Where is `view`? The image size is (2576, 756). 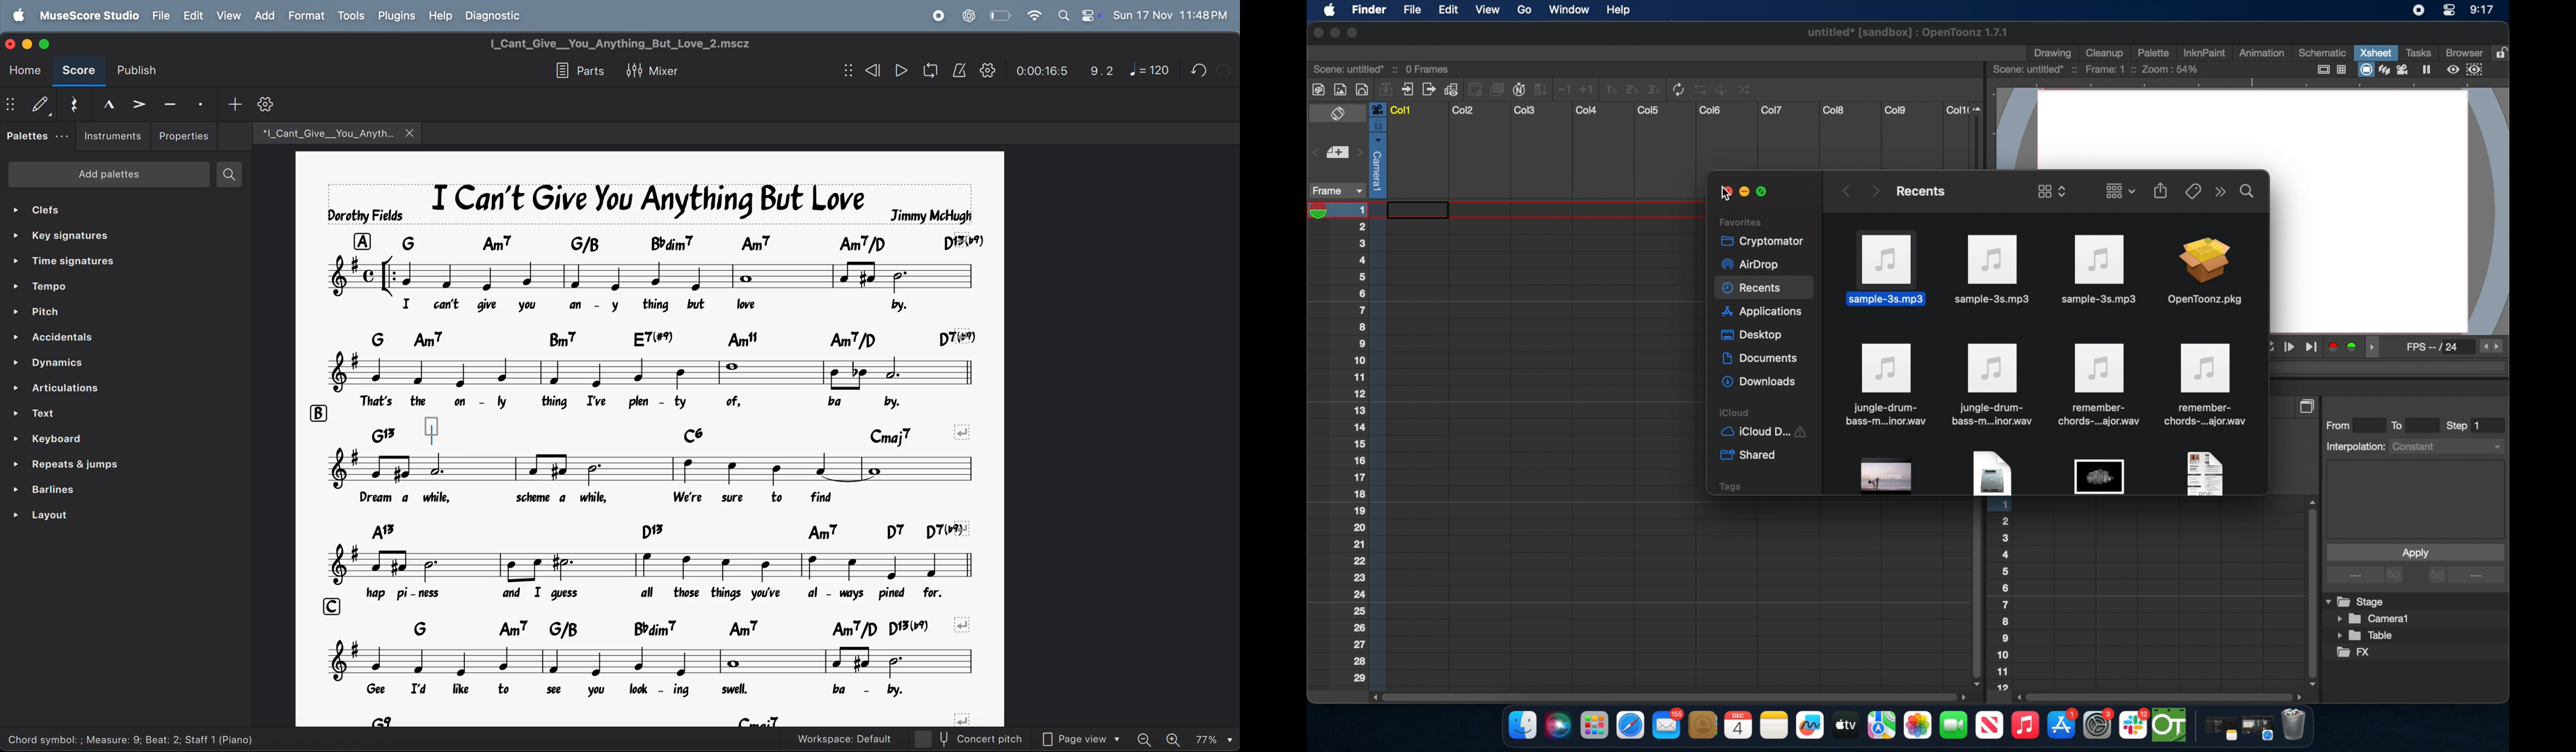
view is located at coordinates (229, 16).